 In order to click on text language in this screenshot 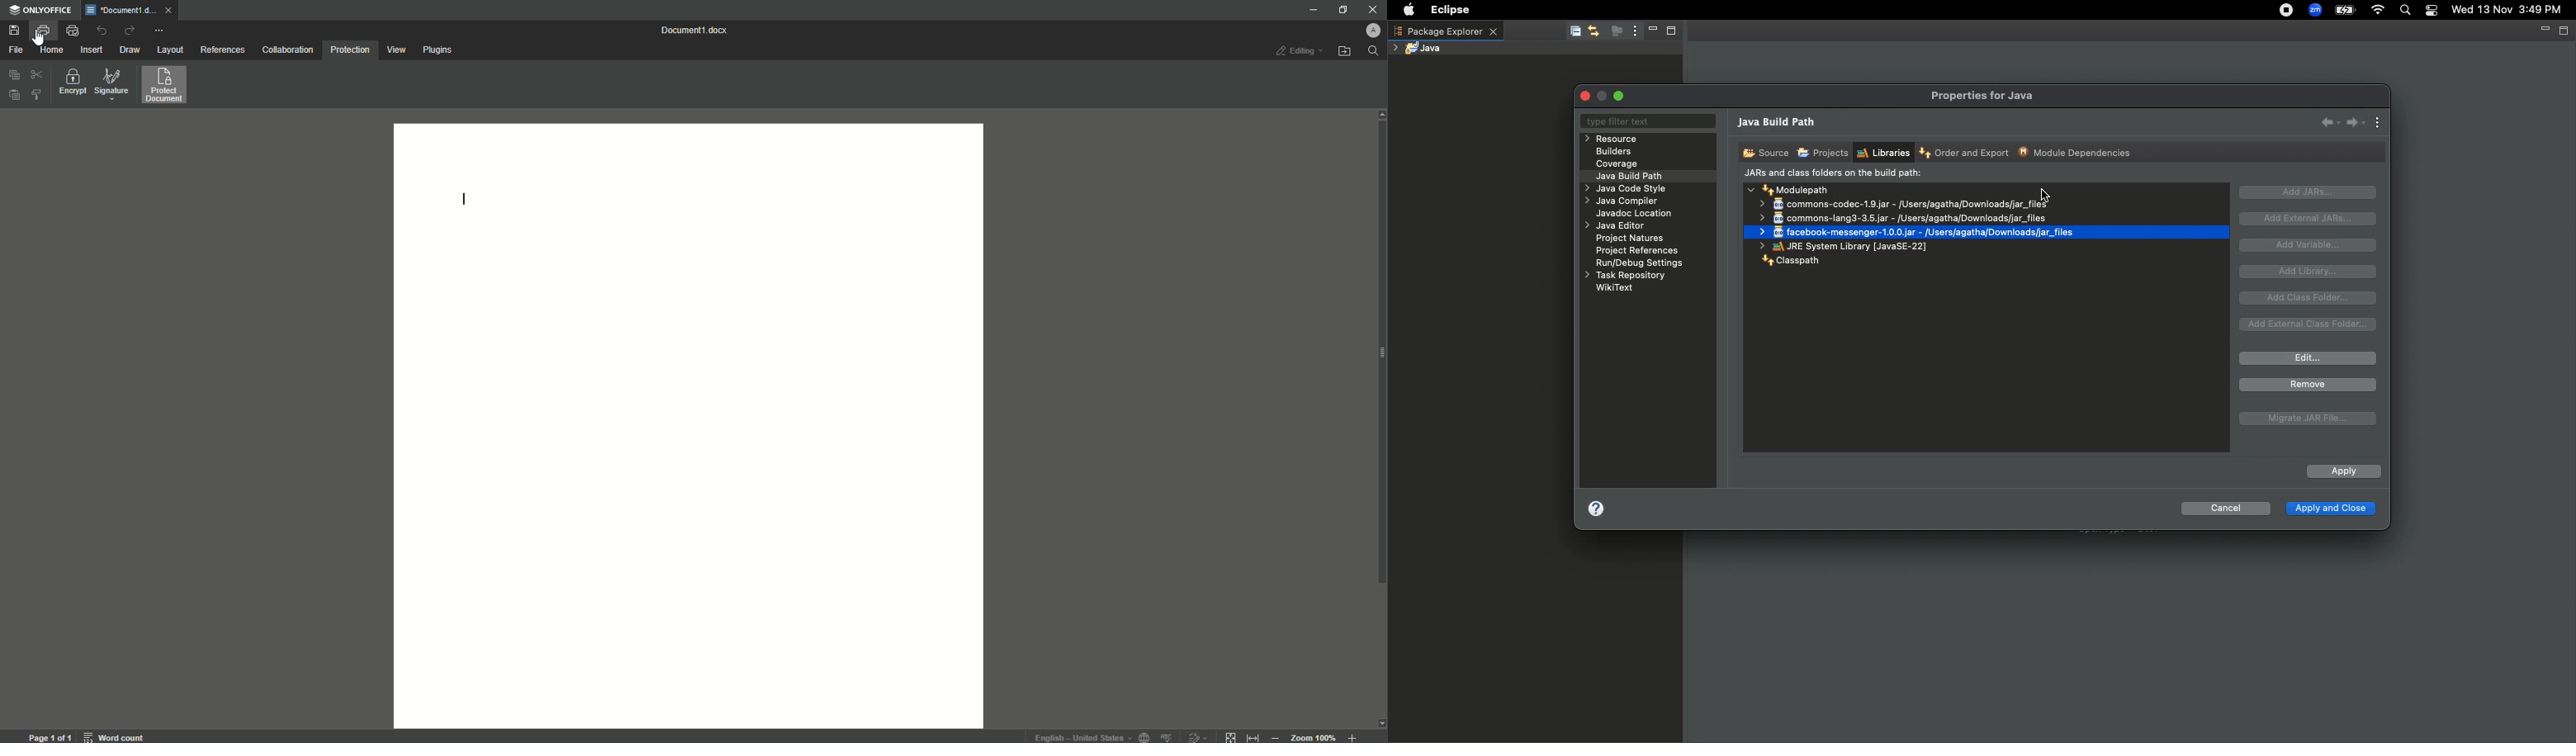, I will do `click(1080, 735)`.